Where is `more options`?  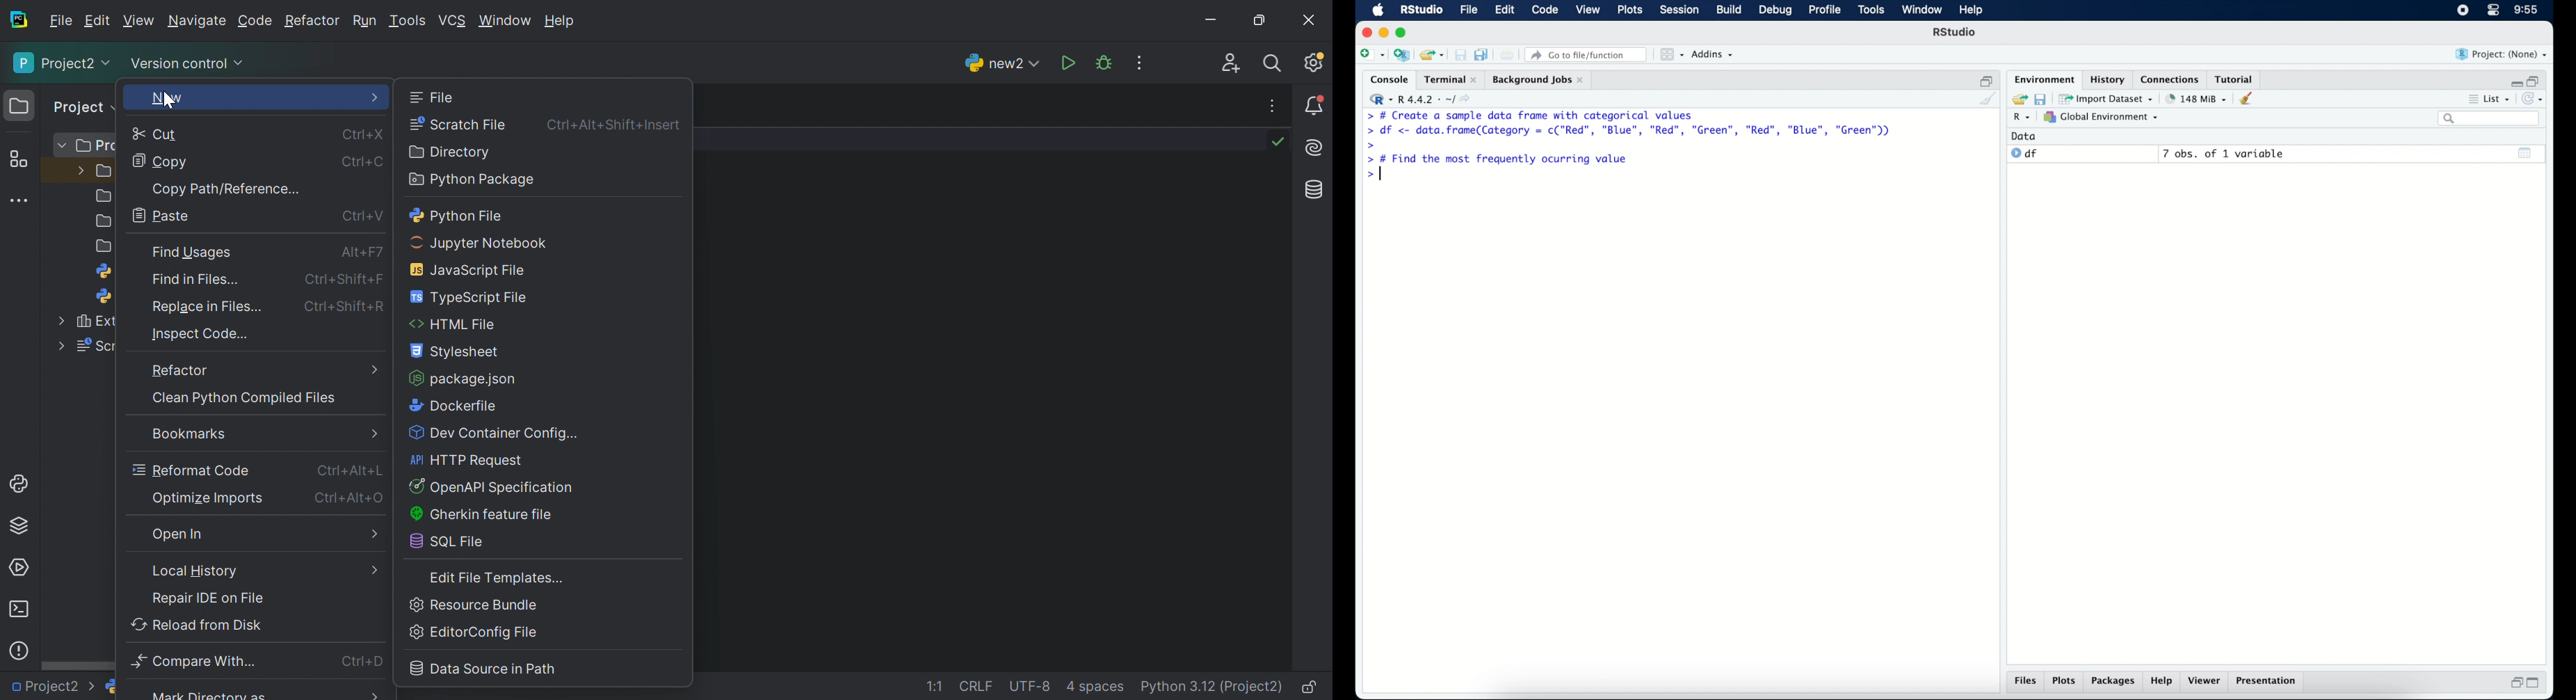 more options is located at coordinates (2471, 98).